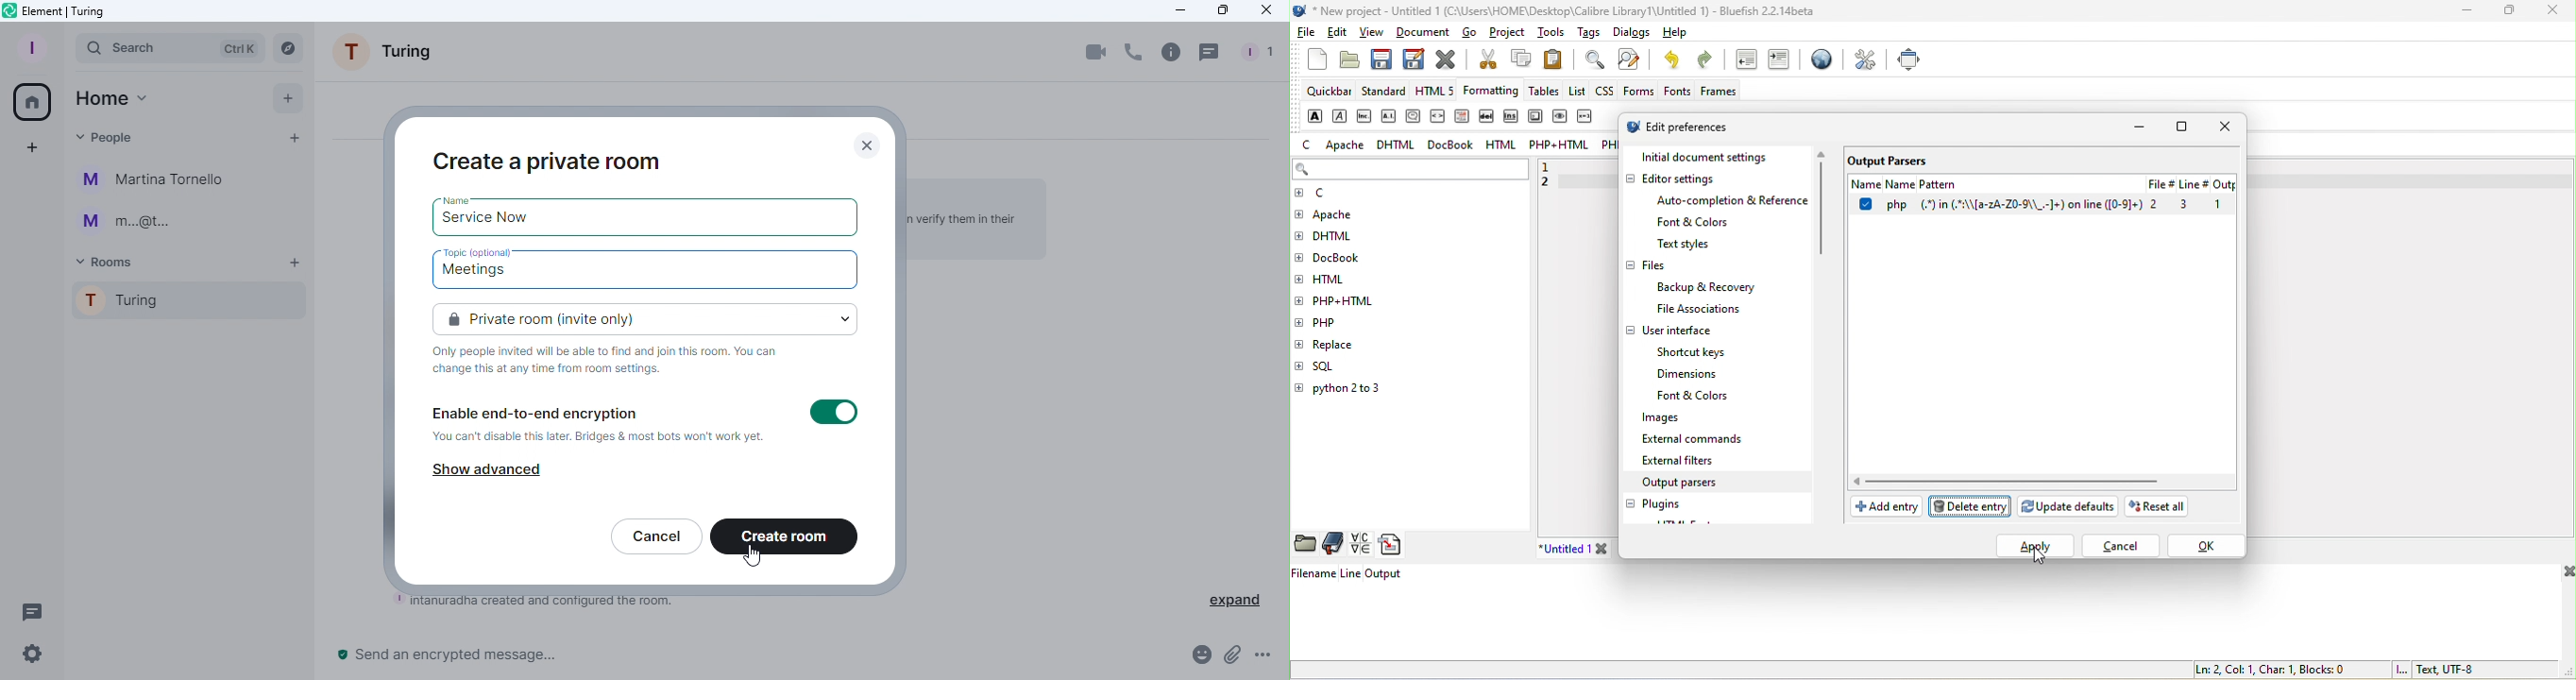 This screenshot has width=2576, height=700. What do you see at coordinates (282, 97) in the screenshot?
I see `Add` at bounding box center [282, 97].